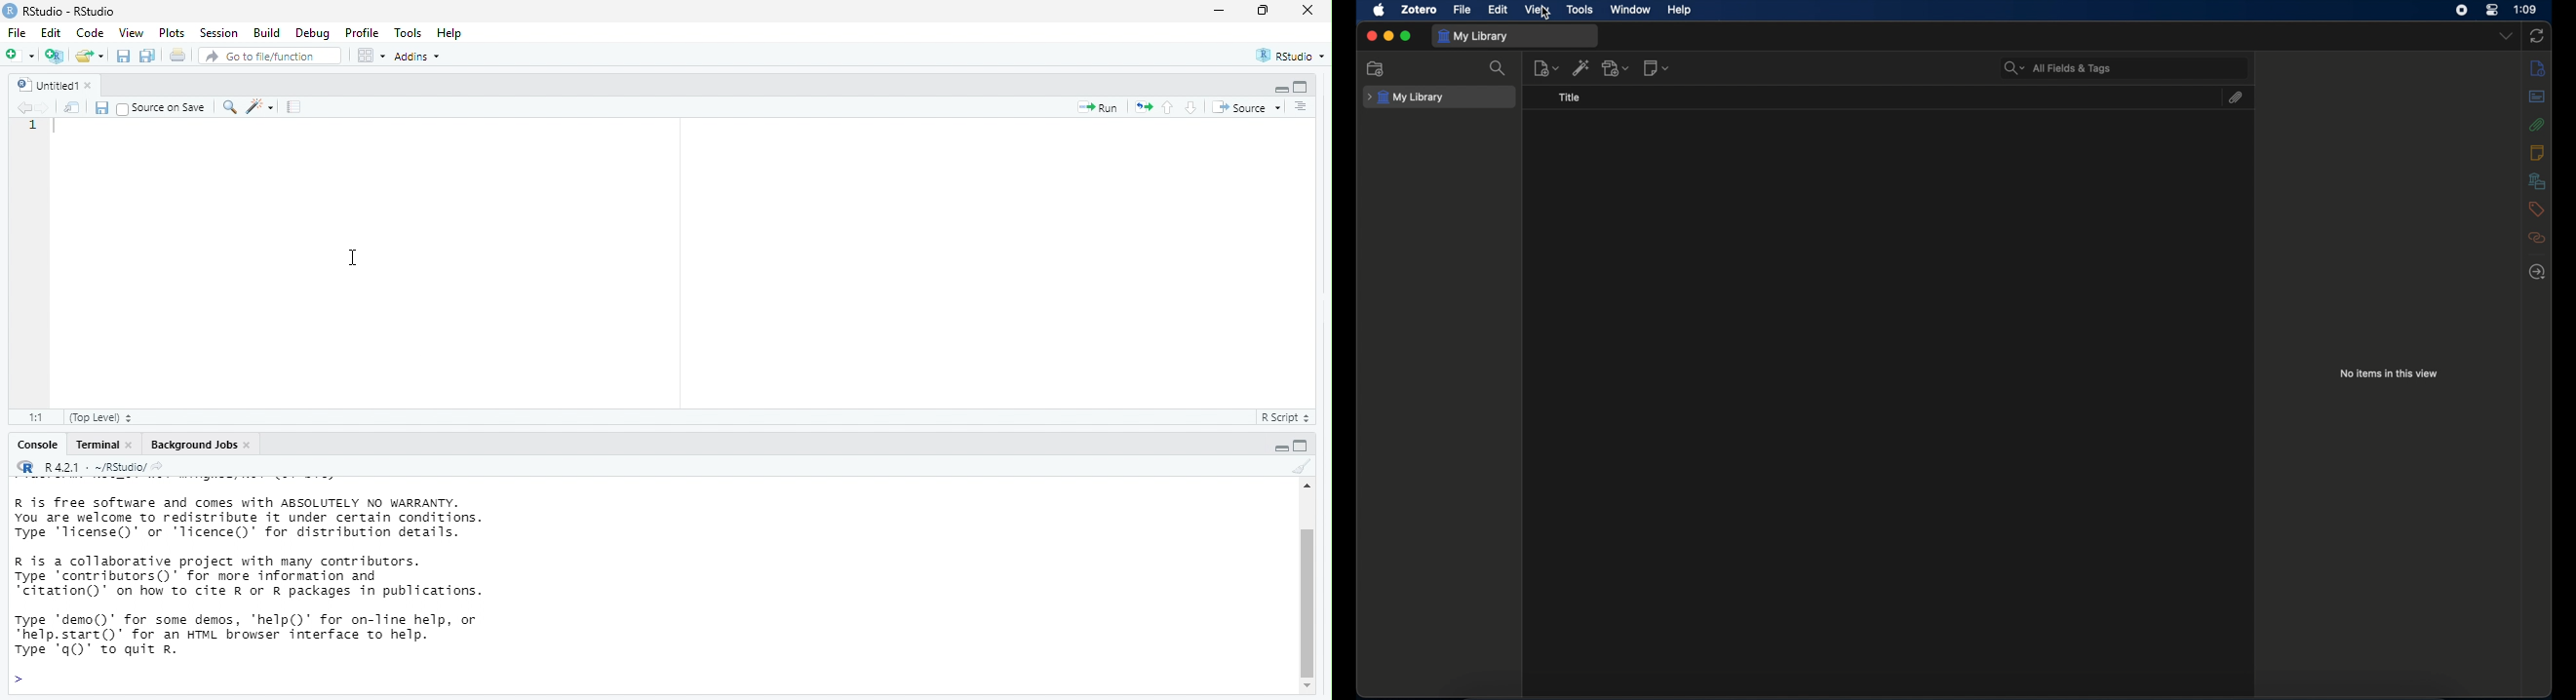 The height and width of the screenshot is (700, 2576). What do you see at coordinates (1679, 10) in the screenshot?
I see `help` at bounding box center [1679, 10].